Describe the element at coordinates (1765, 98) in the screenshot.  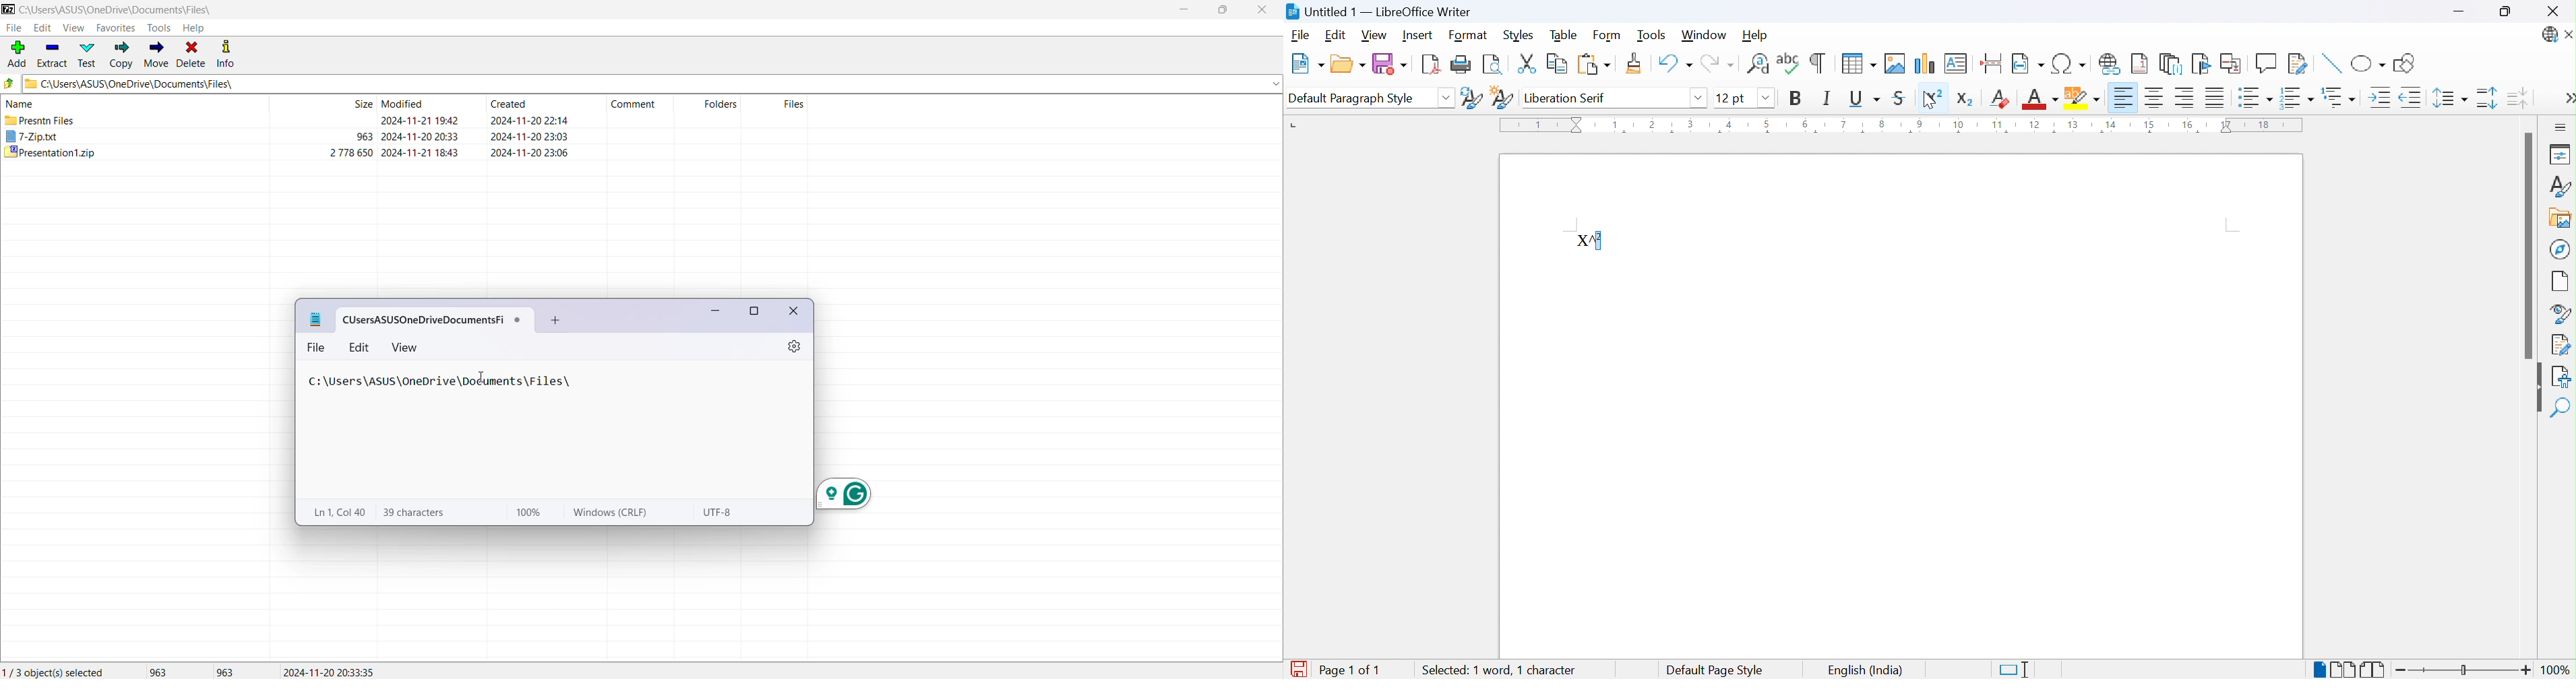
I see `` at that location.